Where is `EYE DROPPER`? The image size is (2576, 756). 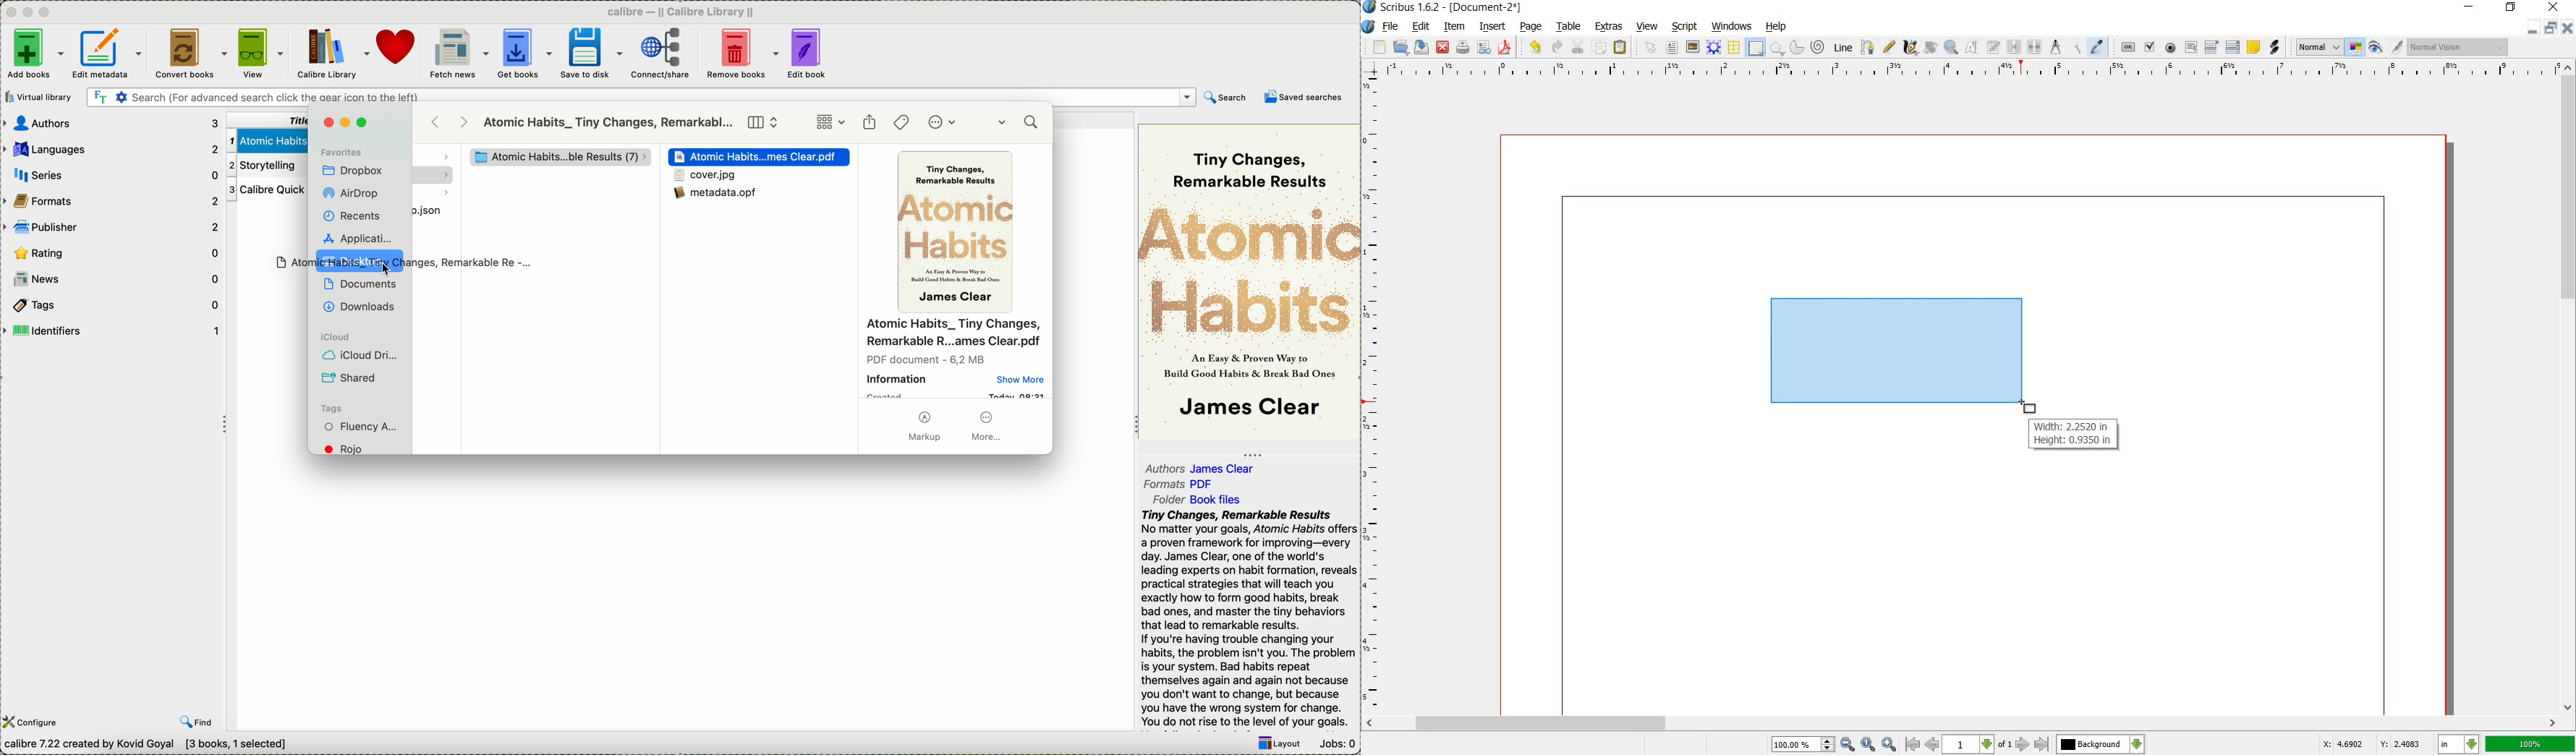
EYE DROPPER is located at coordinates (2099, 47).